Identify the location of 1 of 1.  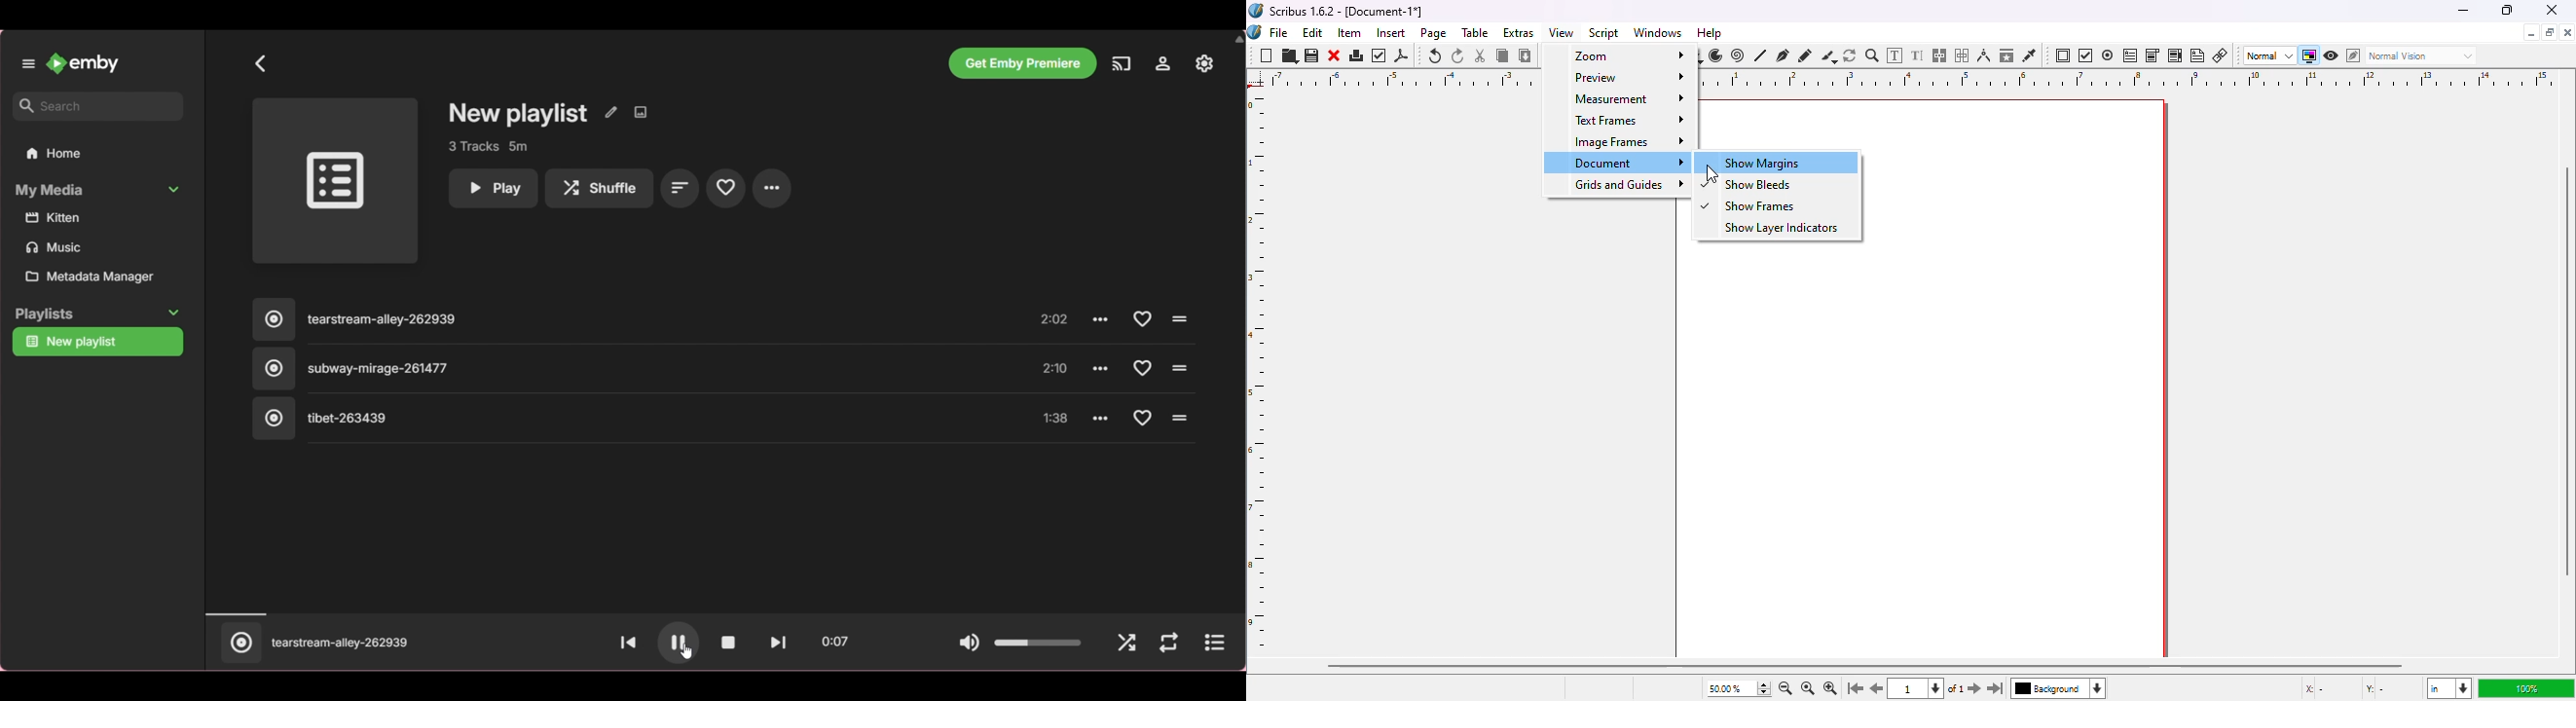
(1932, 689).